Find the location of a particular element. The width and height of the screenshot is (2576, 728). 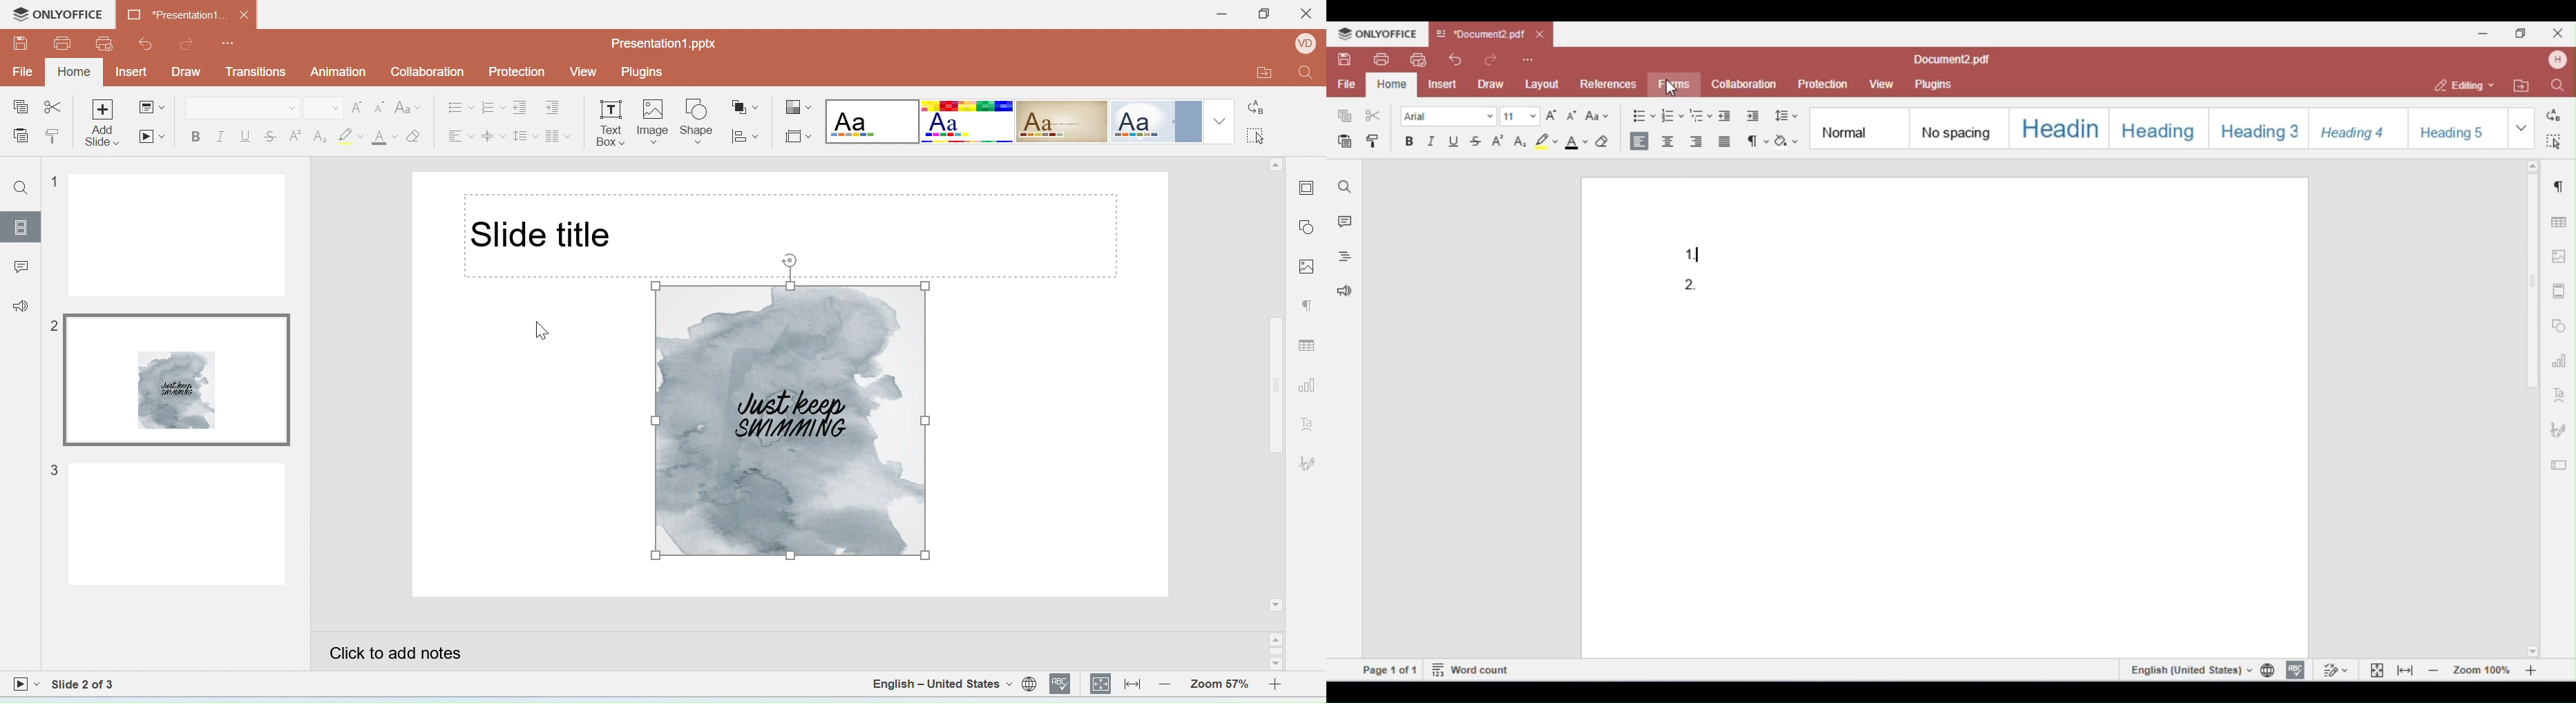

Image settings is located at coordinates (1309, 265).